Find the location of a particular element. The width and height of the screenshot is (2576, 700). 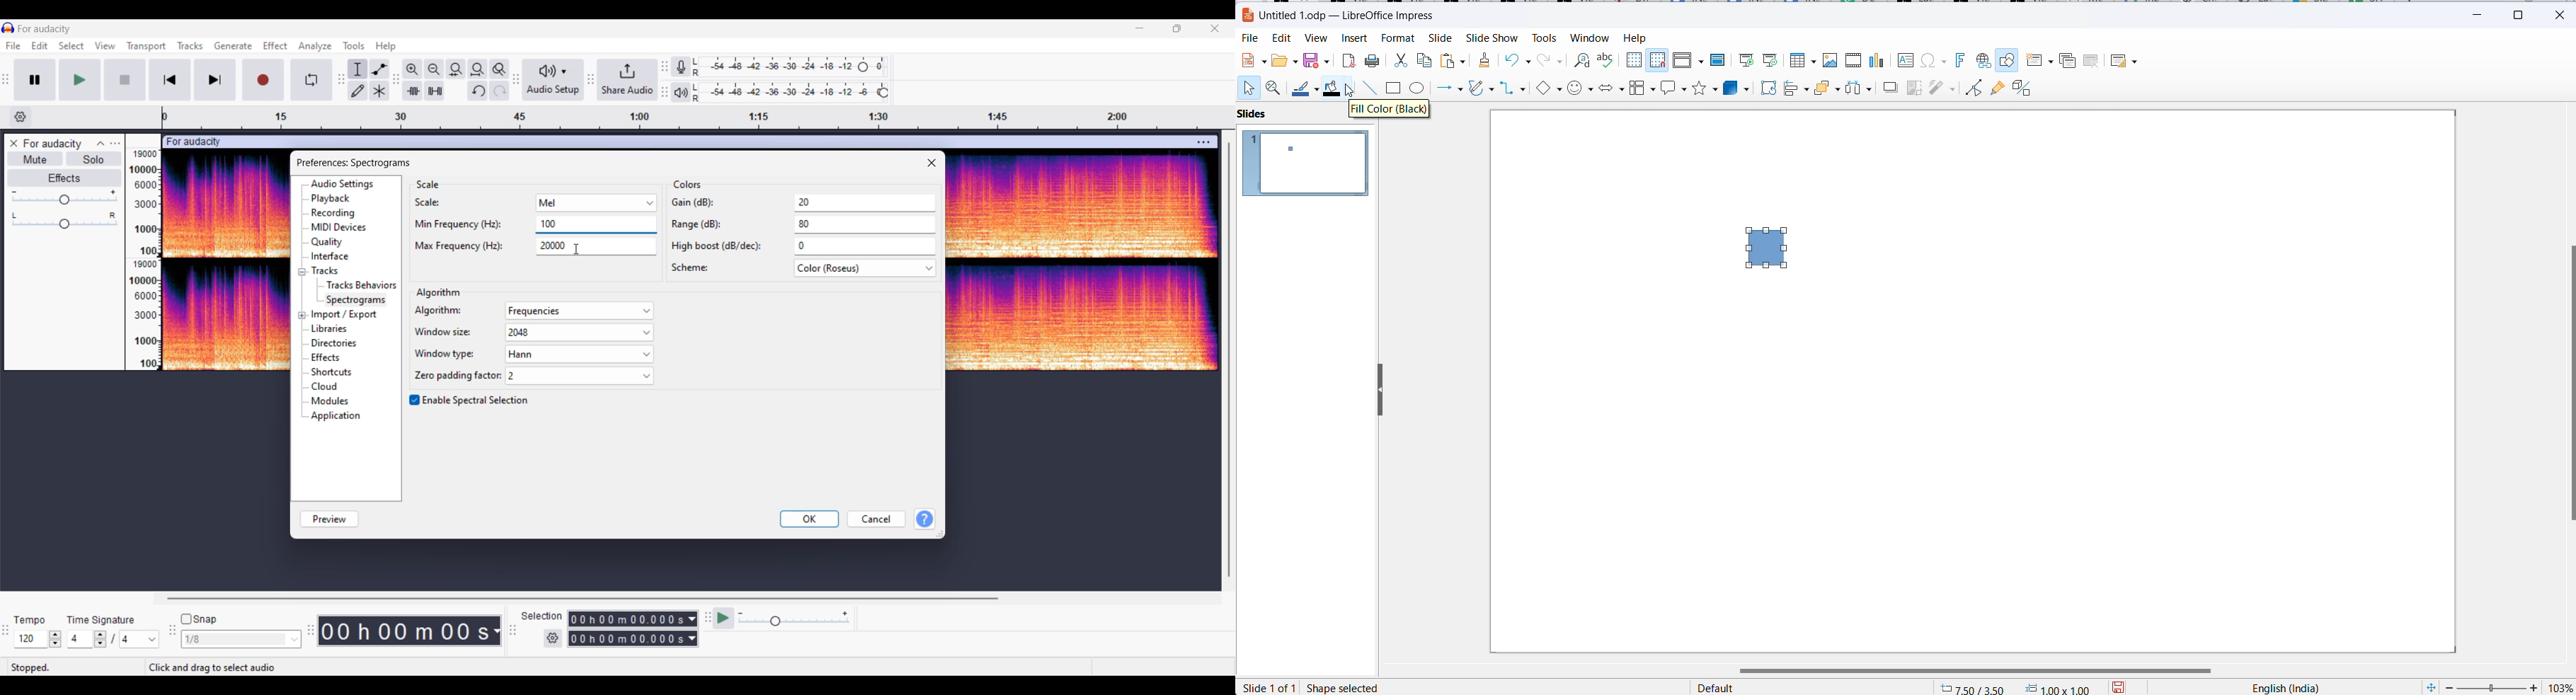

Start is located at coordinates (126, 80).